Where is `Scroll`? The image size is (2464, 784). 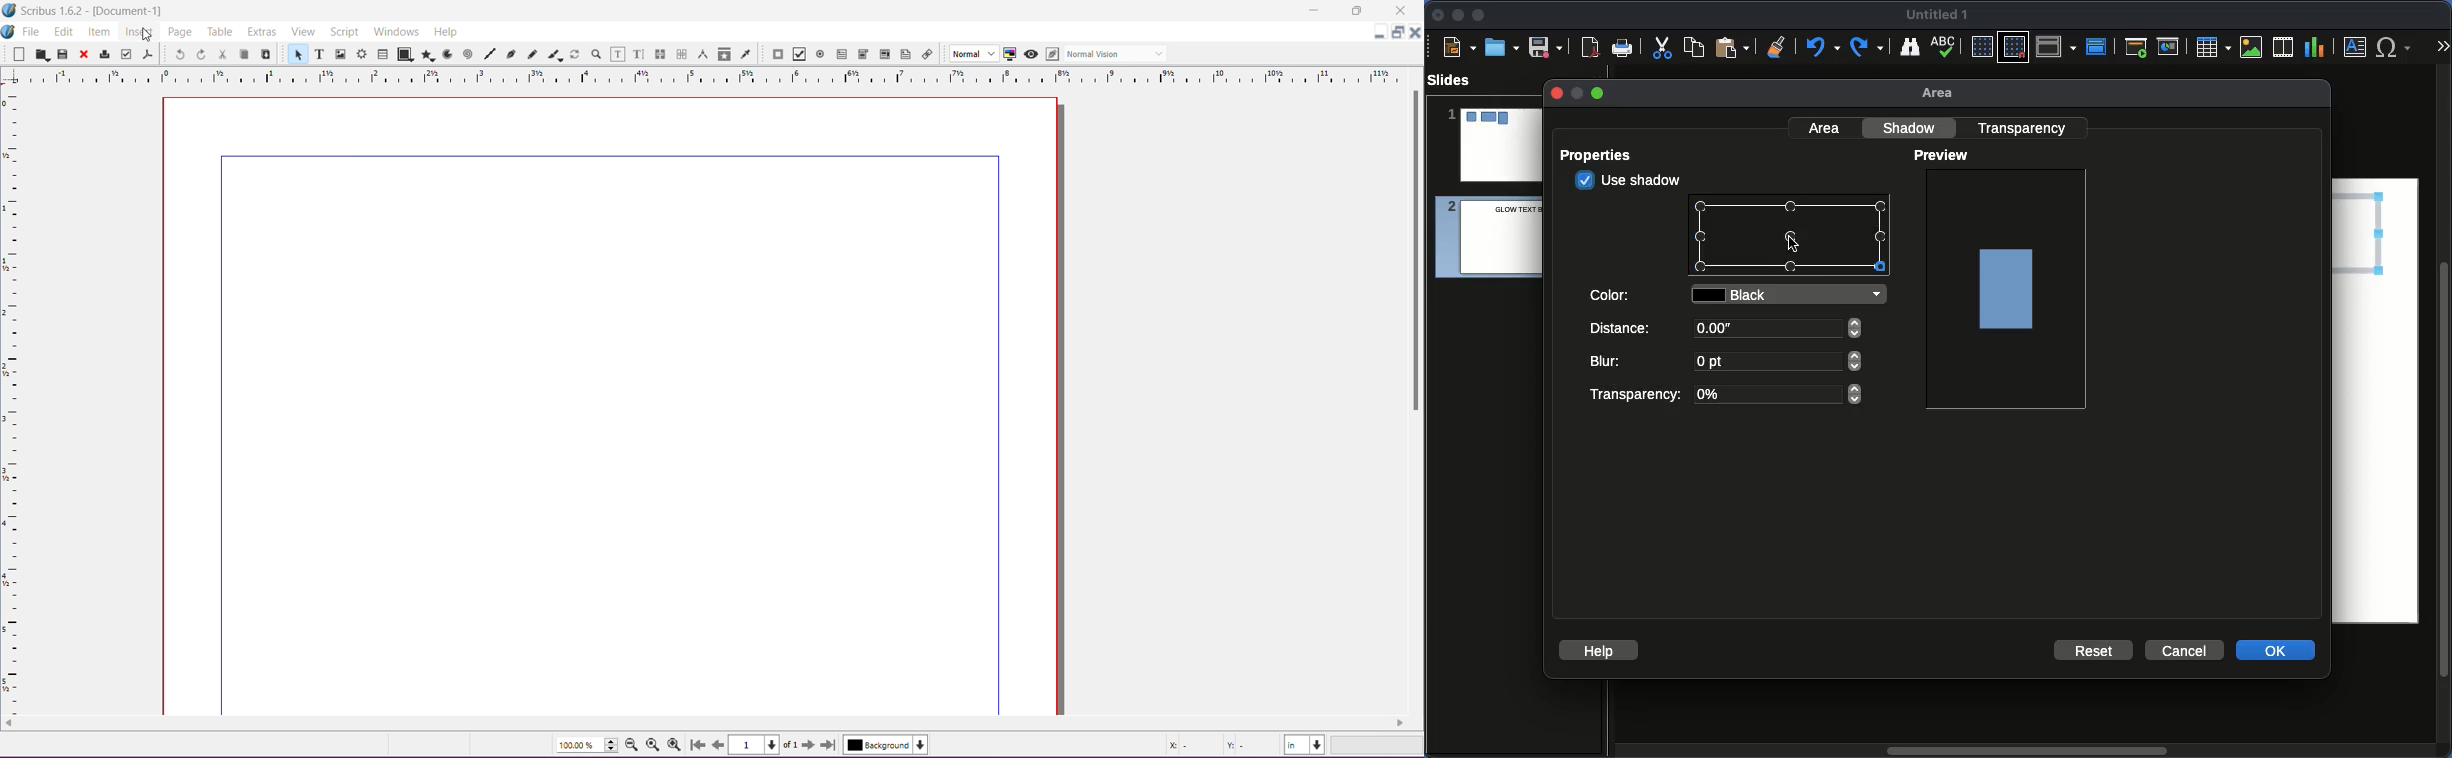 Scroll is located at coordinates (2023, 752).